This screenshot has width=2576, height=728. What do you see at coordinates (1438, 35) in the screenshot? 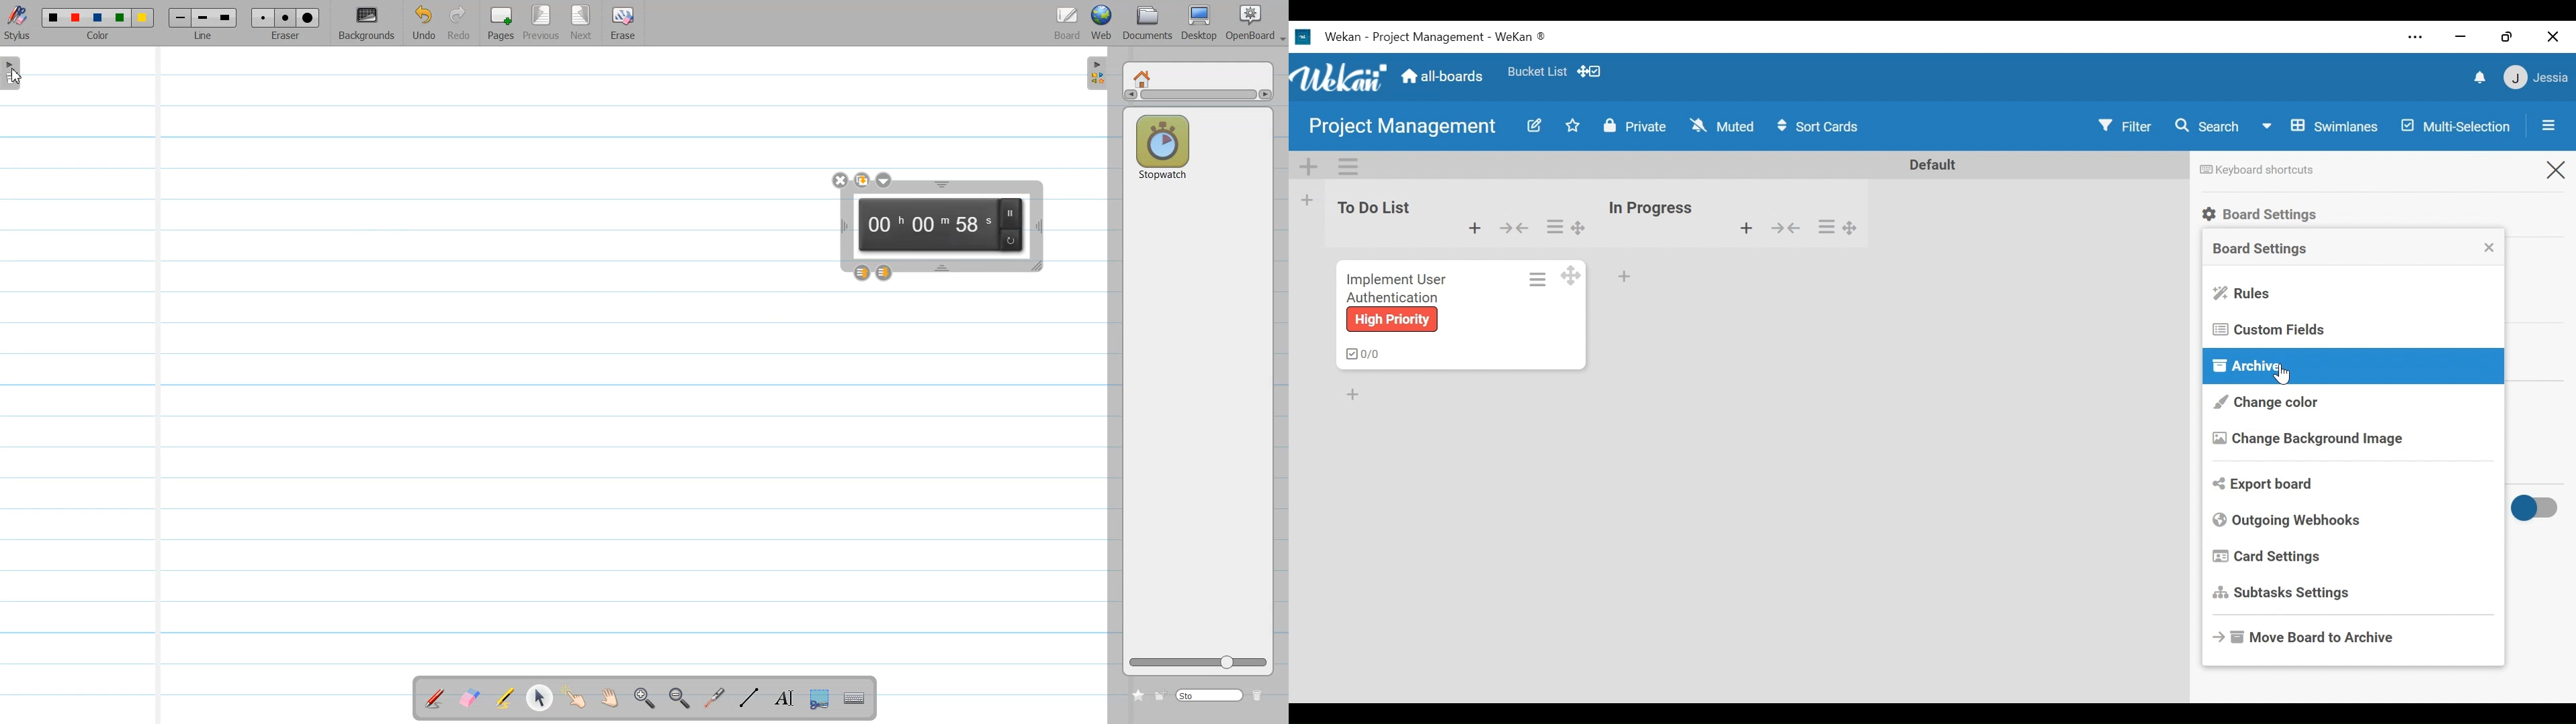
I see `wekan -project management - wekan` at bounding box center [1438, 35].